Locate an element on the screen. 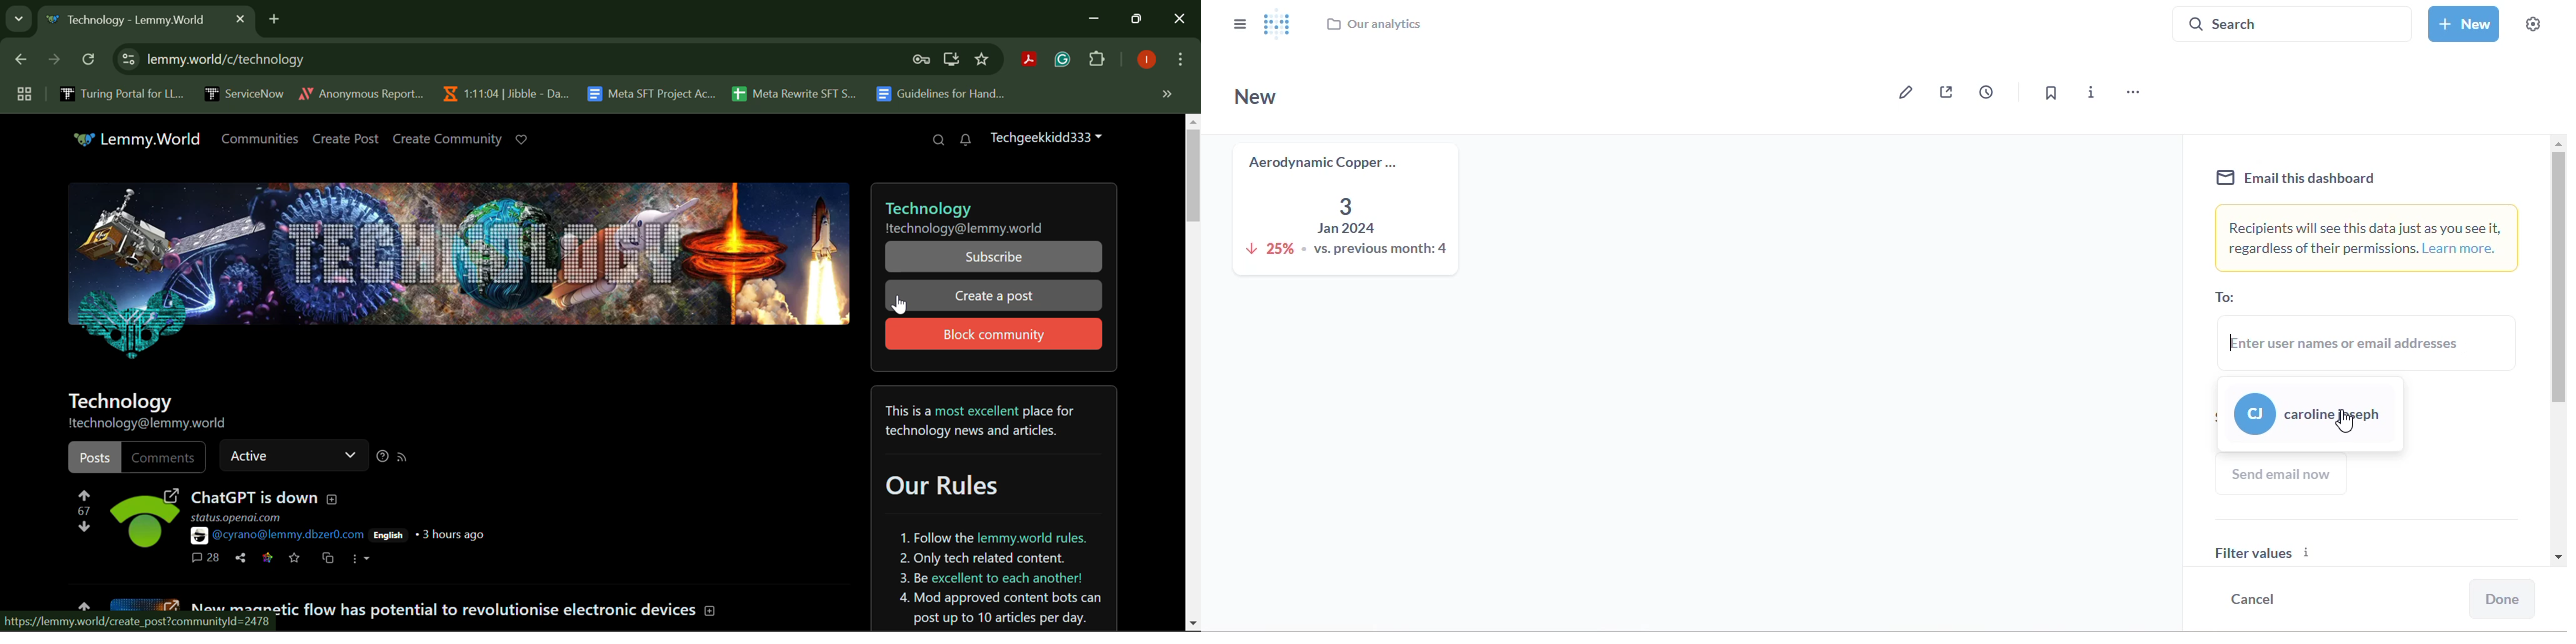 The image size is (2576, 644). Comments Filter Unselected is located at coordinates (162, 457).